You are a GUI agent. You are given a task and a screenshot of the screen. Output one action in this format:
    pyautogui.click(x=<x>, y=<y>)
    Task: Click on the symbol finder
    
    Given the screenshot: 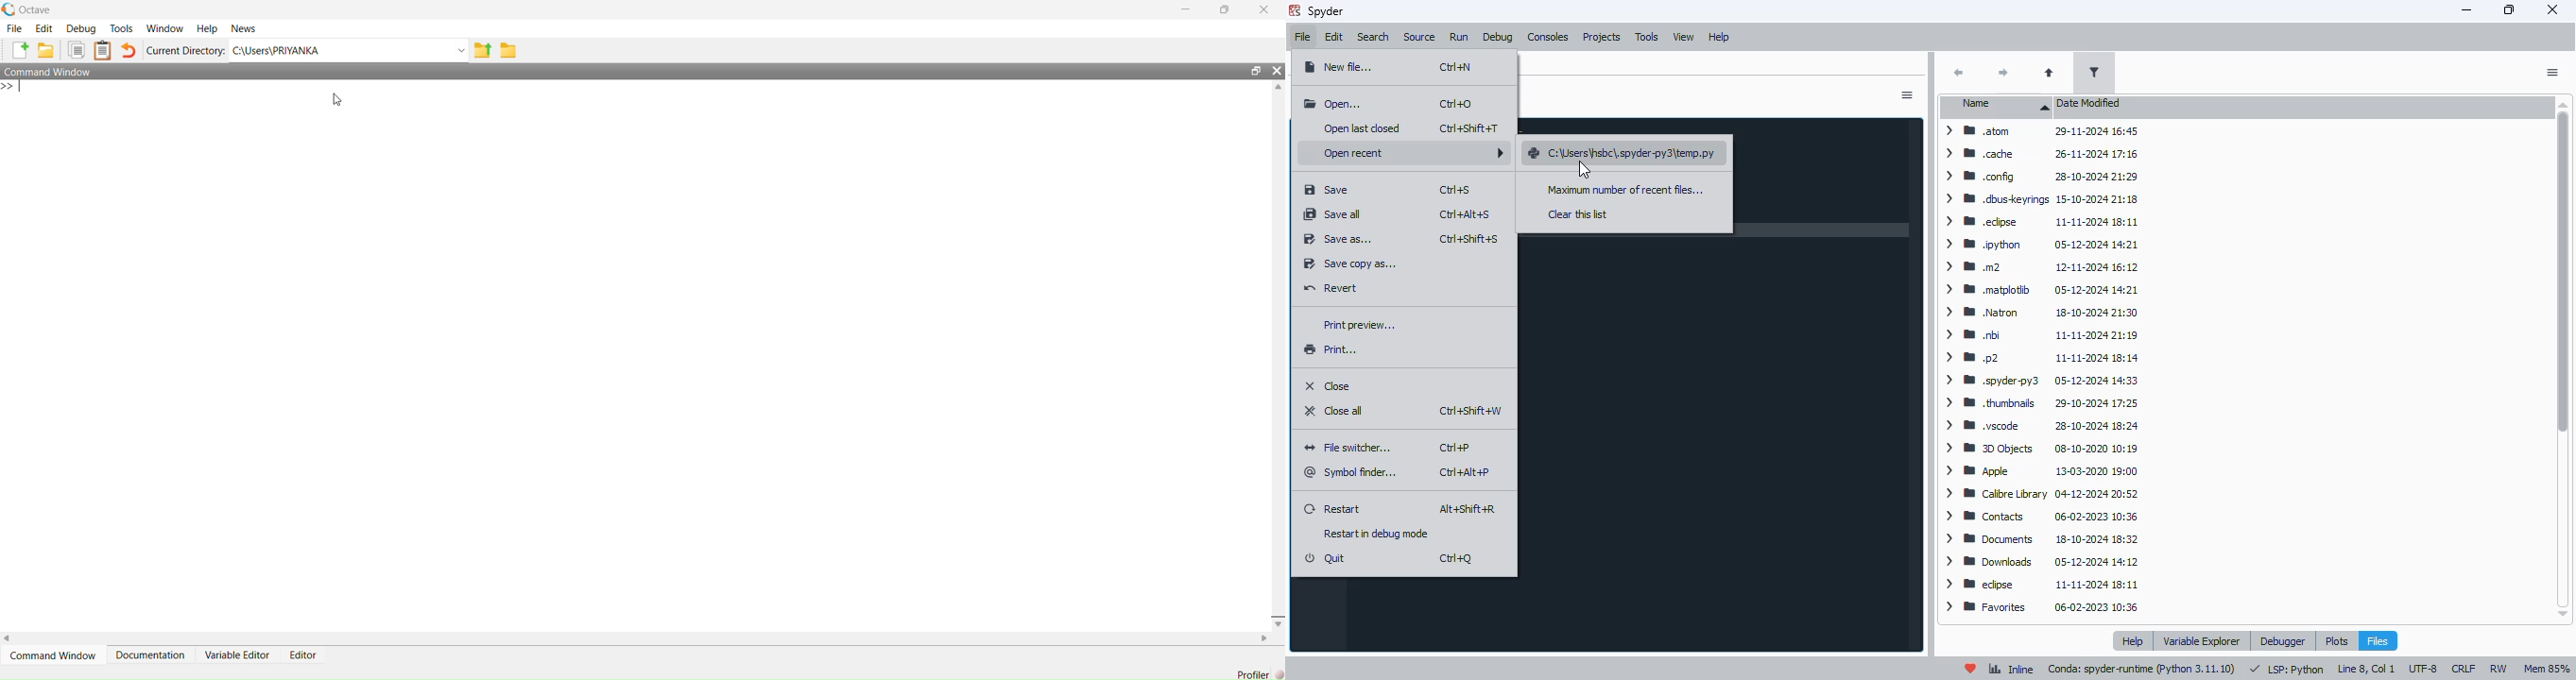 What is the action you would take?
    pyautogui.click(x=1353, y=472)
    